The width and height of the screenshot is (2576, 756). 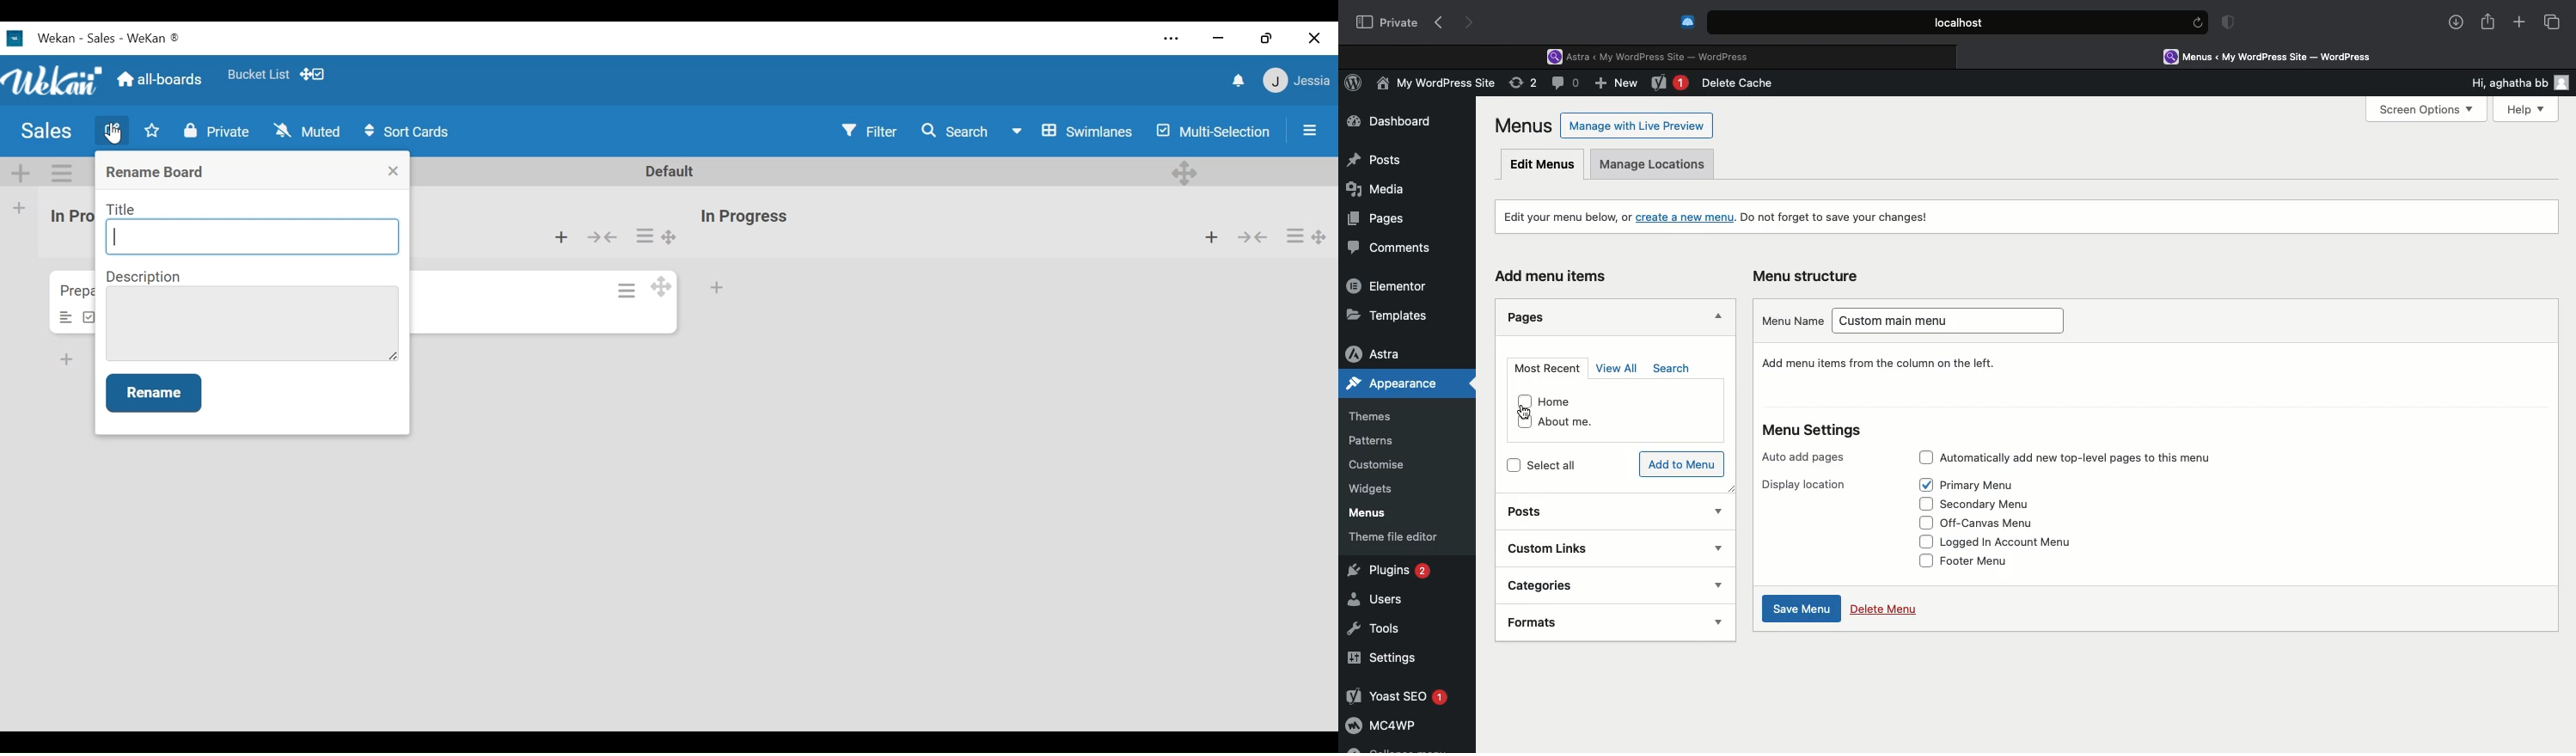 I want to click on Menu name, so click(x=1791, y=320).